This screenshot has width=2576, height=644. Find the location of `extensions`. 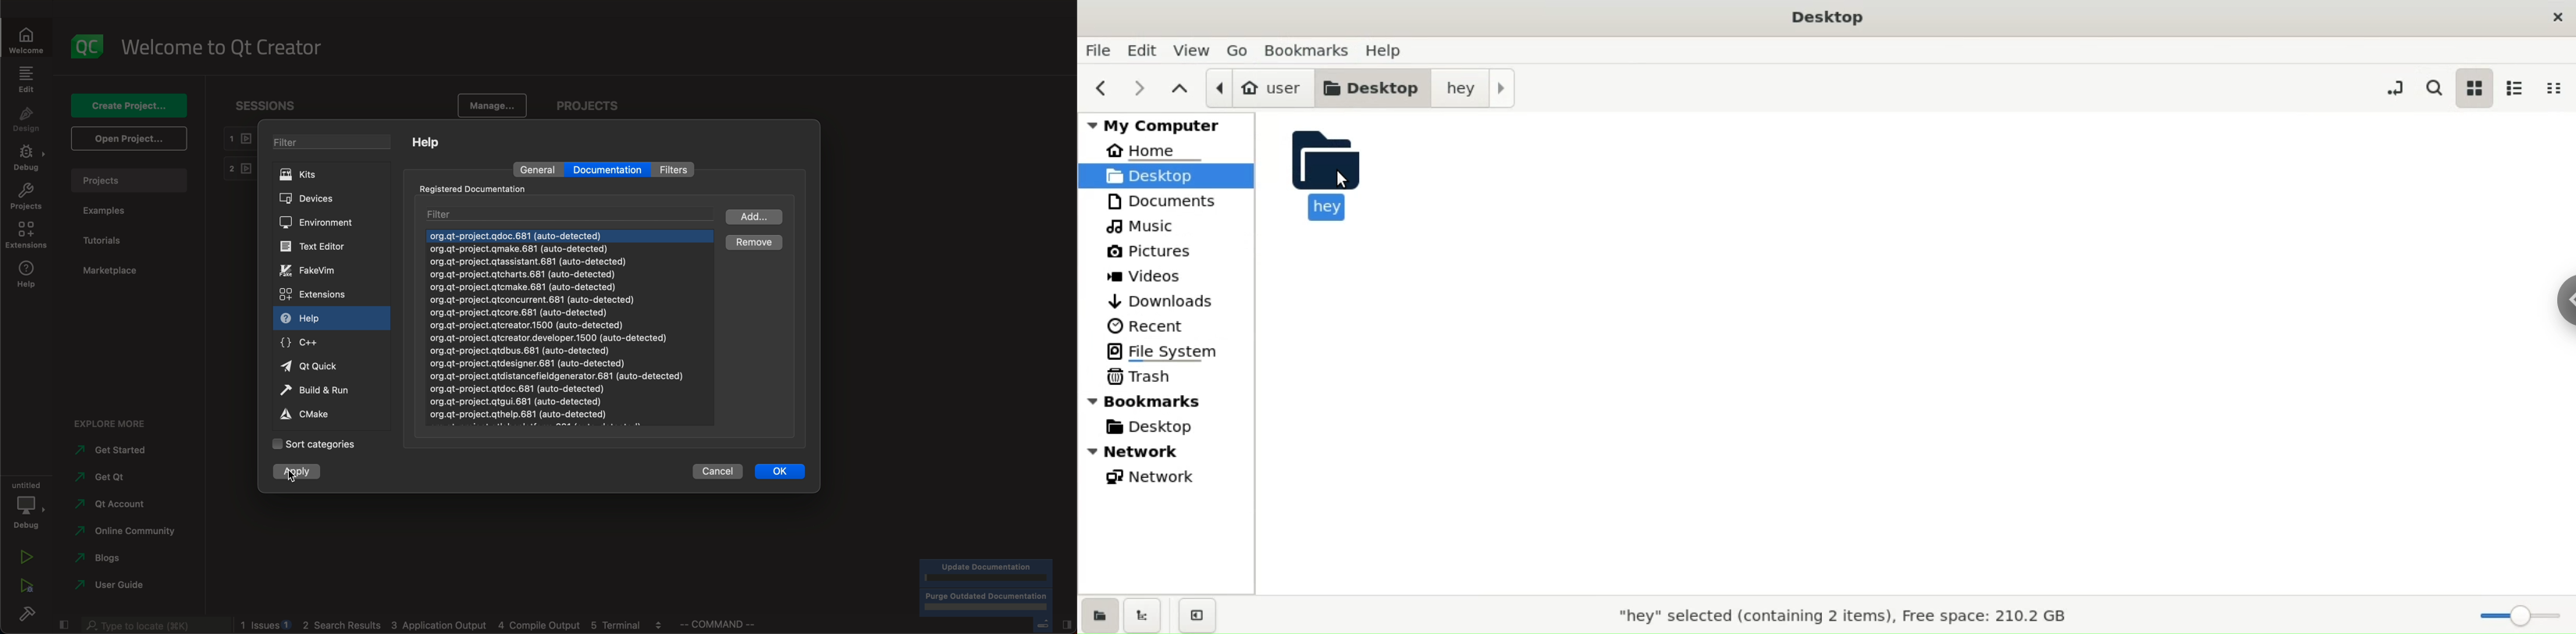

extensions is located at coordinates (314, 293).